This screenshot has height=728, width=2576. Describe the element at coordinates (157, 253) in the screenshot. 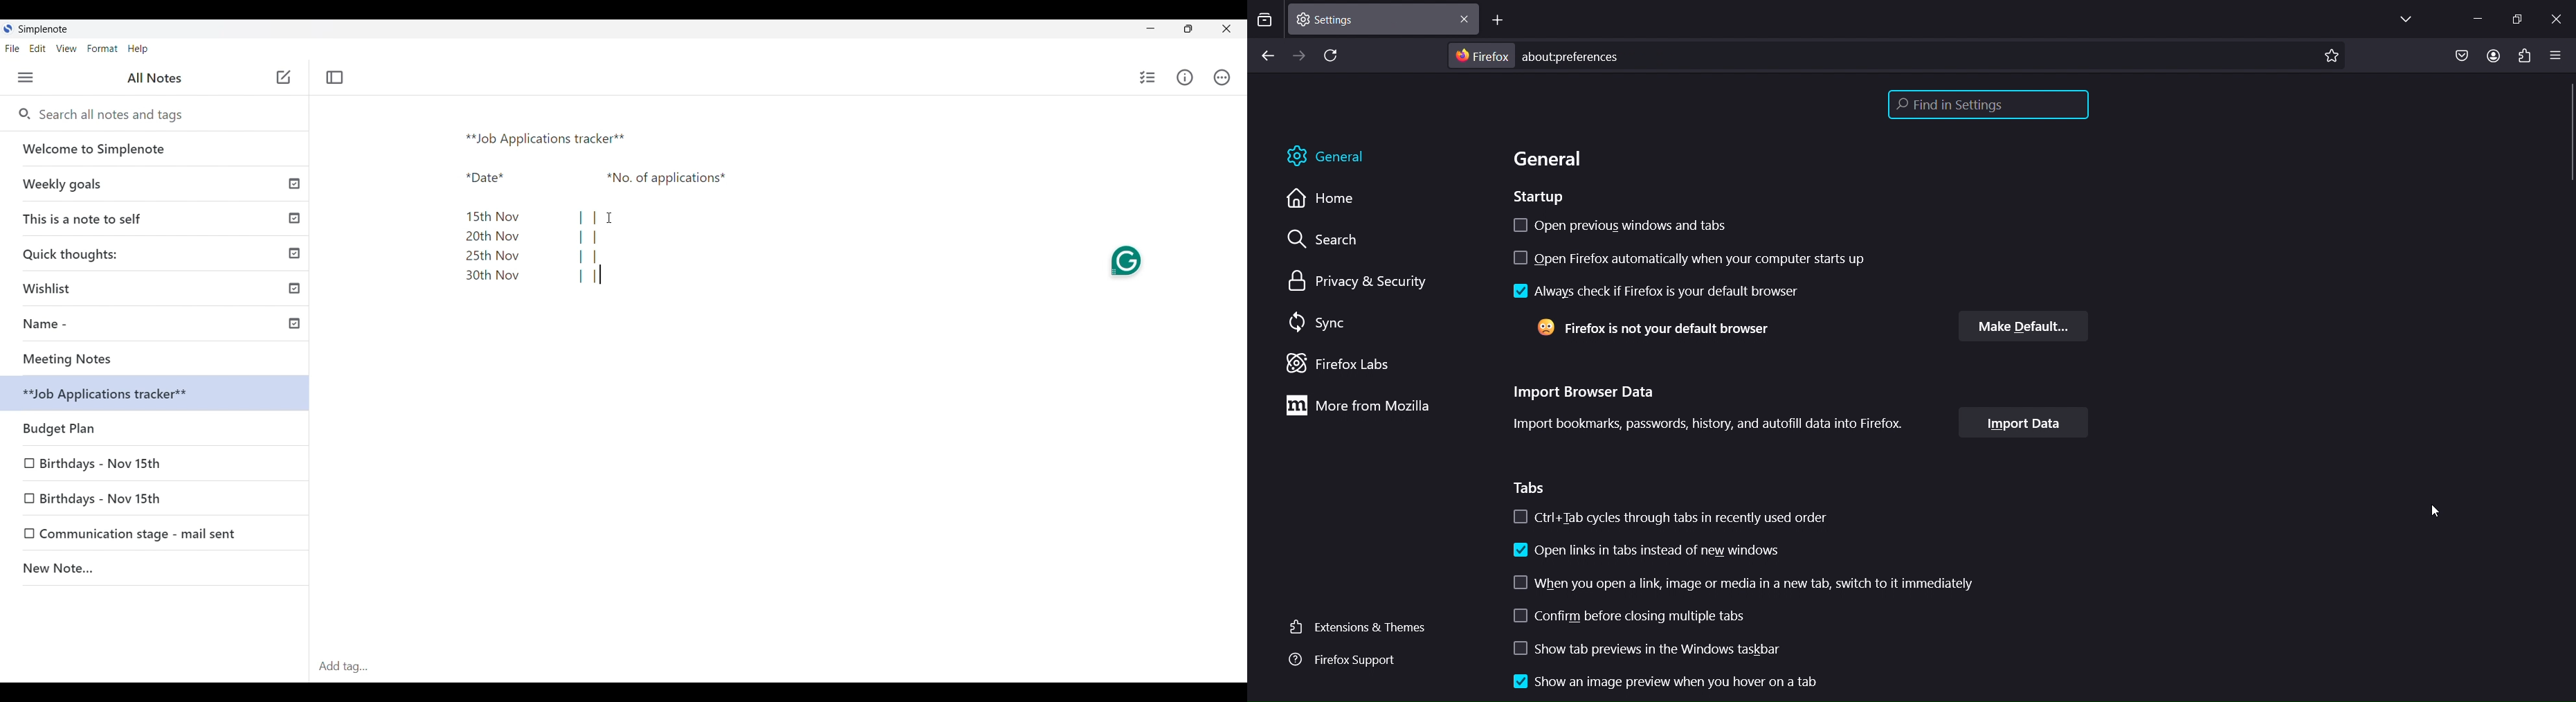

I see `Quick thoughts` at that location.